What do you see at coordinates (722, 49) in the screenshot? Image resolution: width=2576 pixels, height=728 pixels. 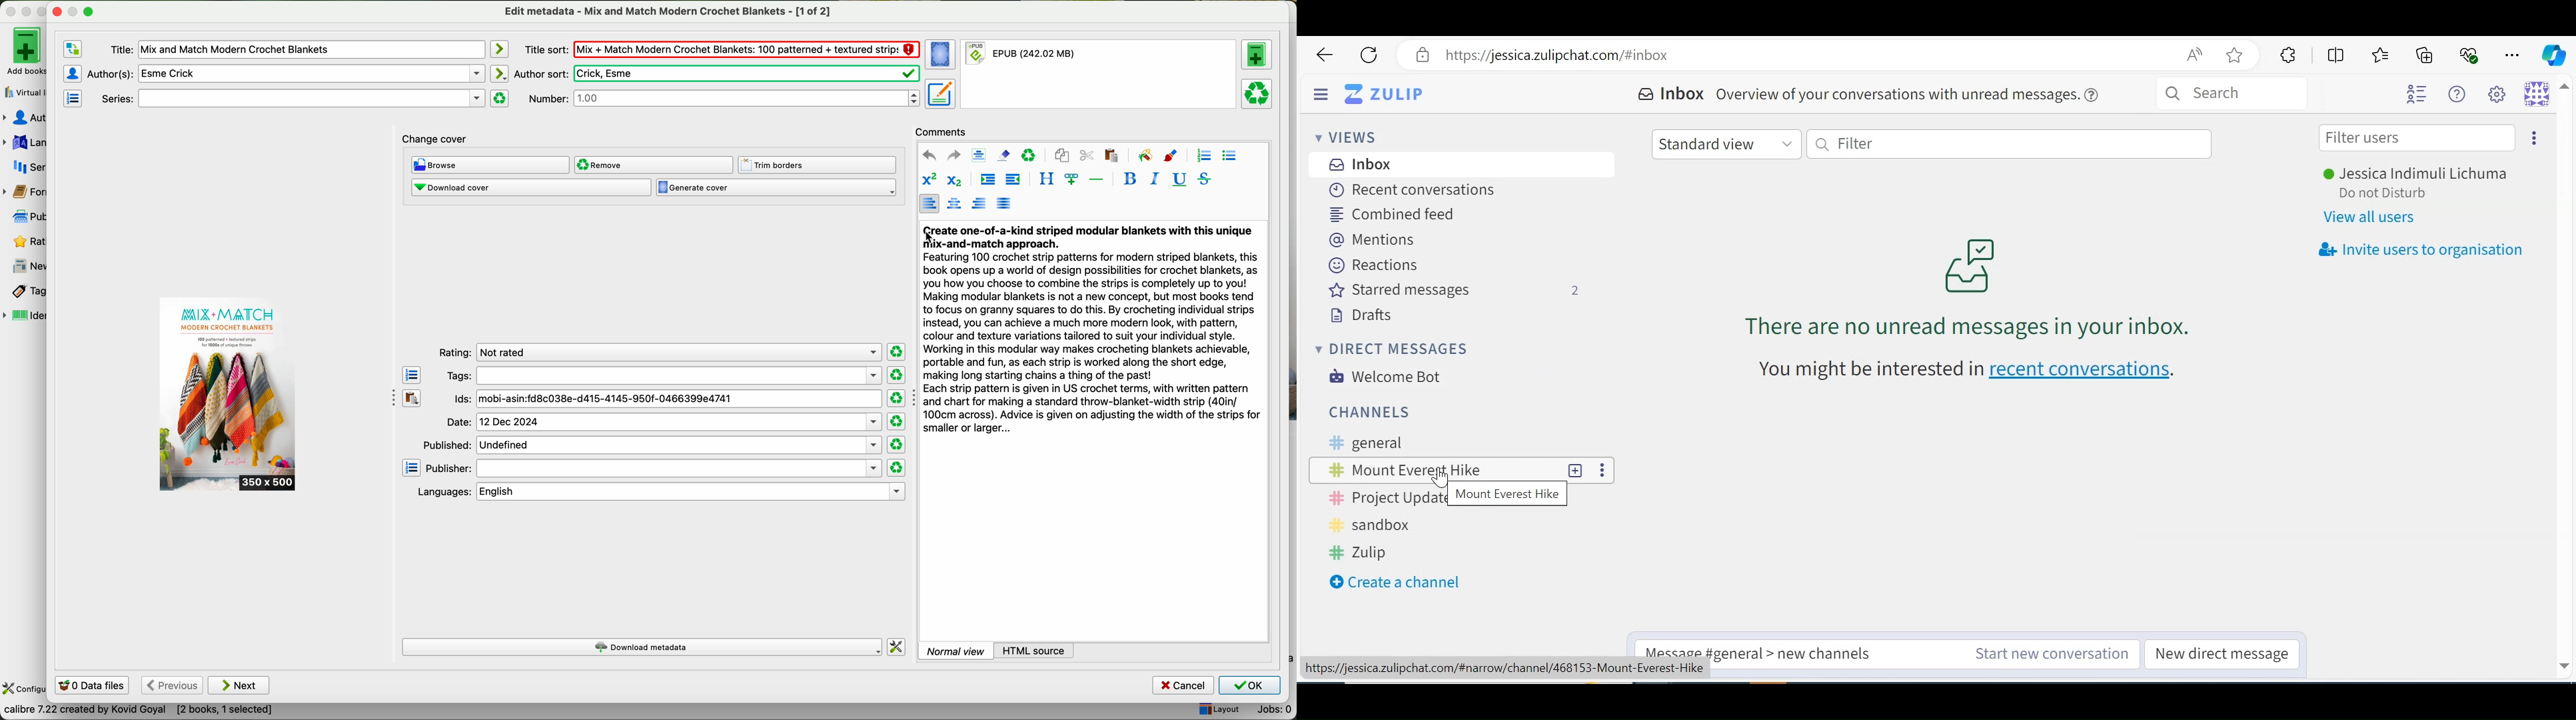 I see `title sort` at bounding box center [722, 49].